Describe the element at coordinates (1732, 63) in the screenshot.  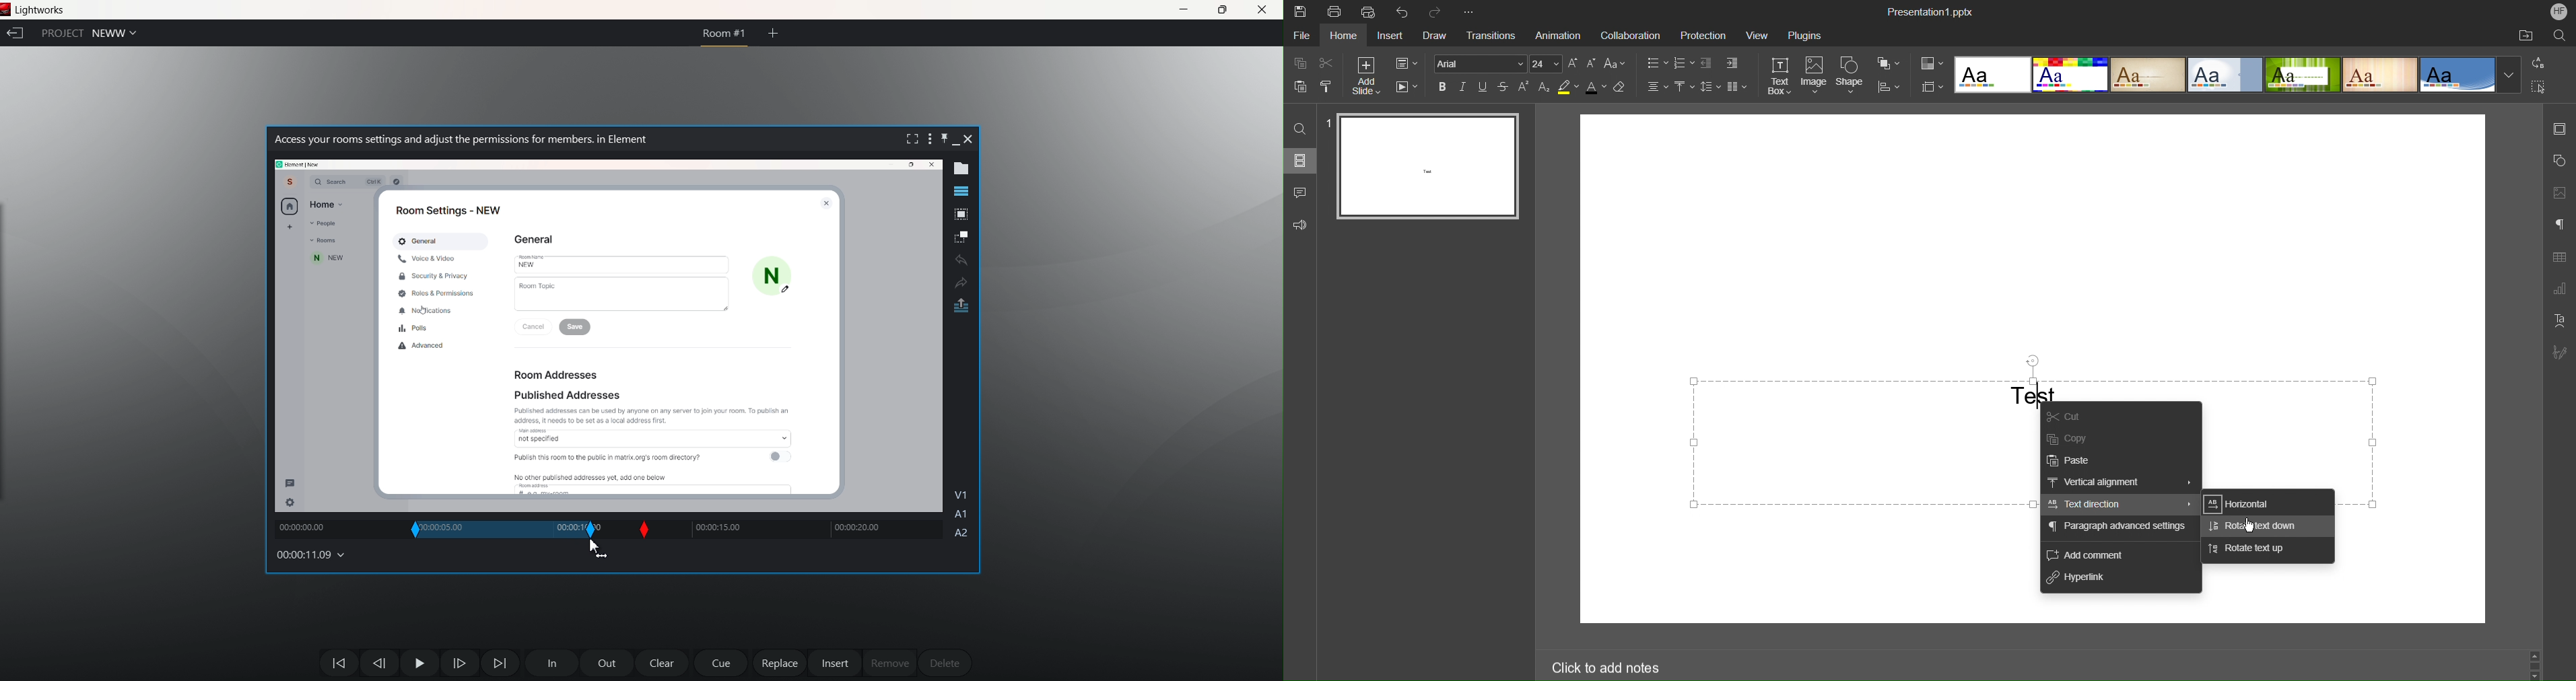
I see `Increase Indent` at that location.